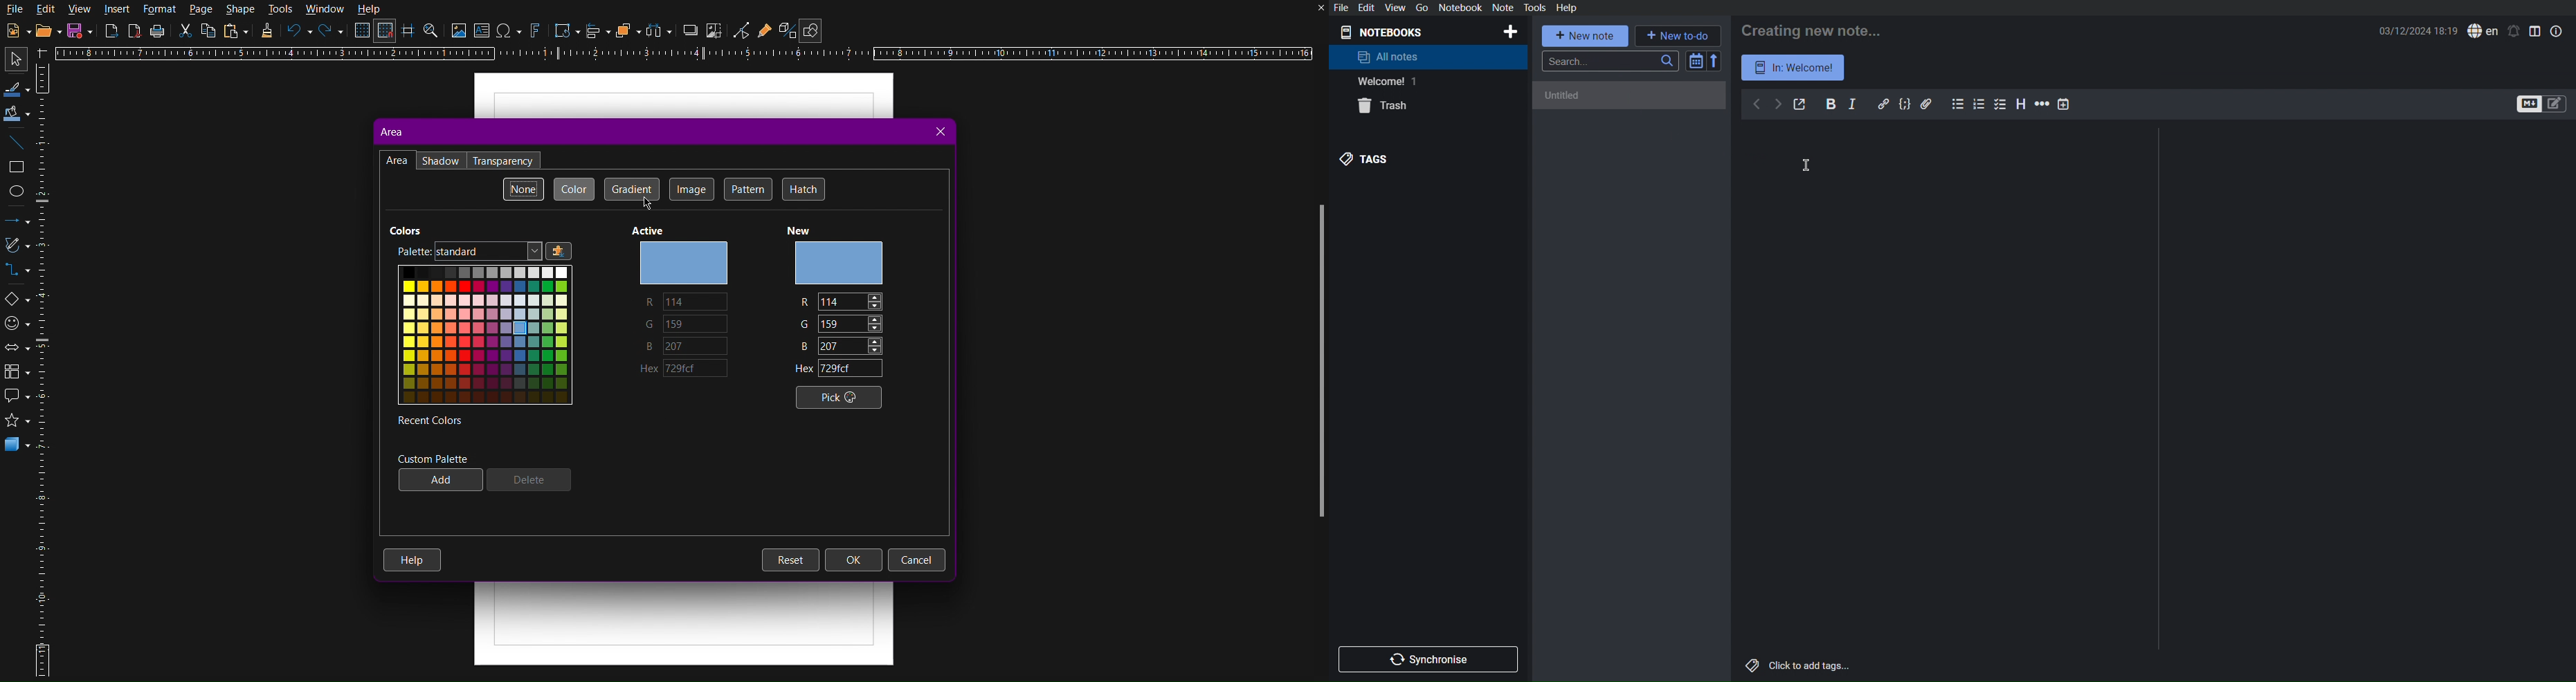 This screenshot has width=2576, height=700. What do you see at coordinates (1756, 105) in the screenshot?
I see `Undo` at bounding box center [1756, 105].